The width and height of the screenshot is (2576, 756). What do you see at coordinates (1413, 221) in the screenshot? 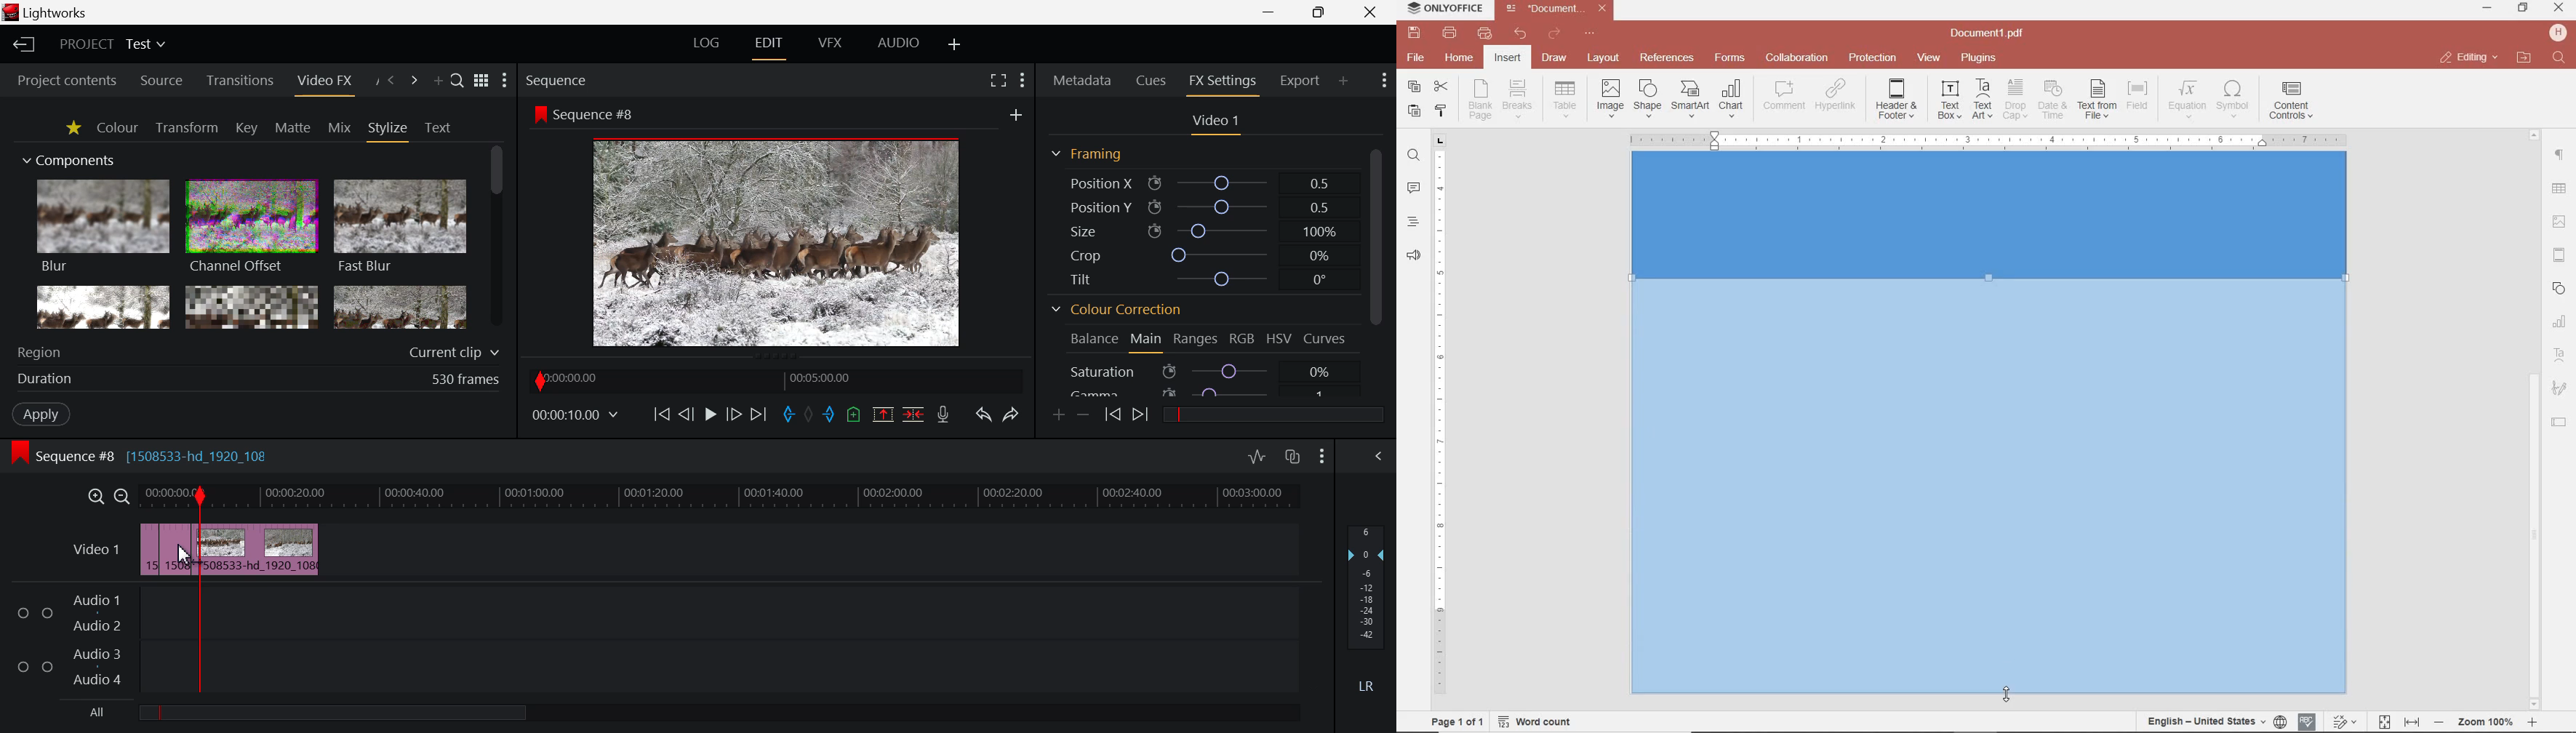
I see `heading` at bounding box center [1413, 221].